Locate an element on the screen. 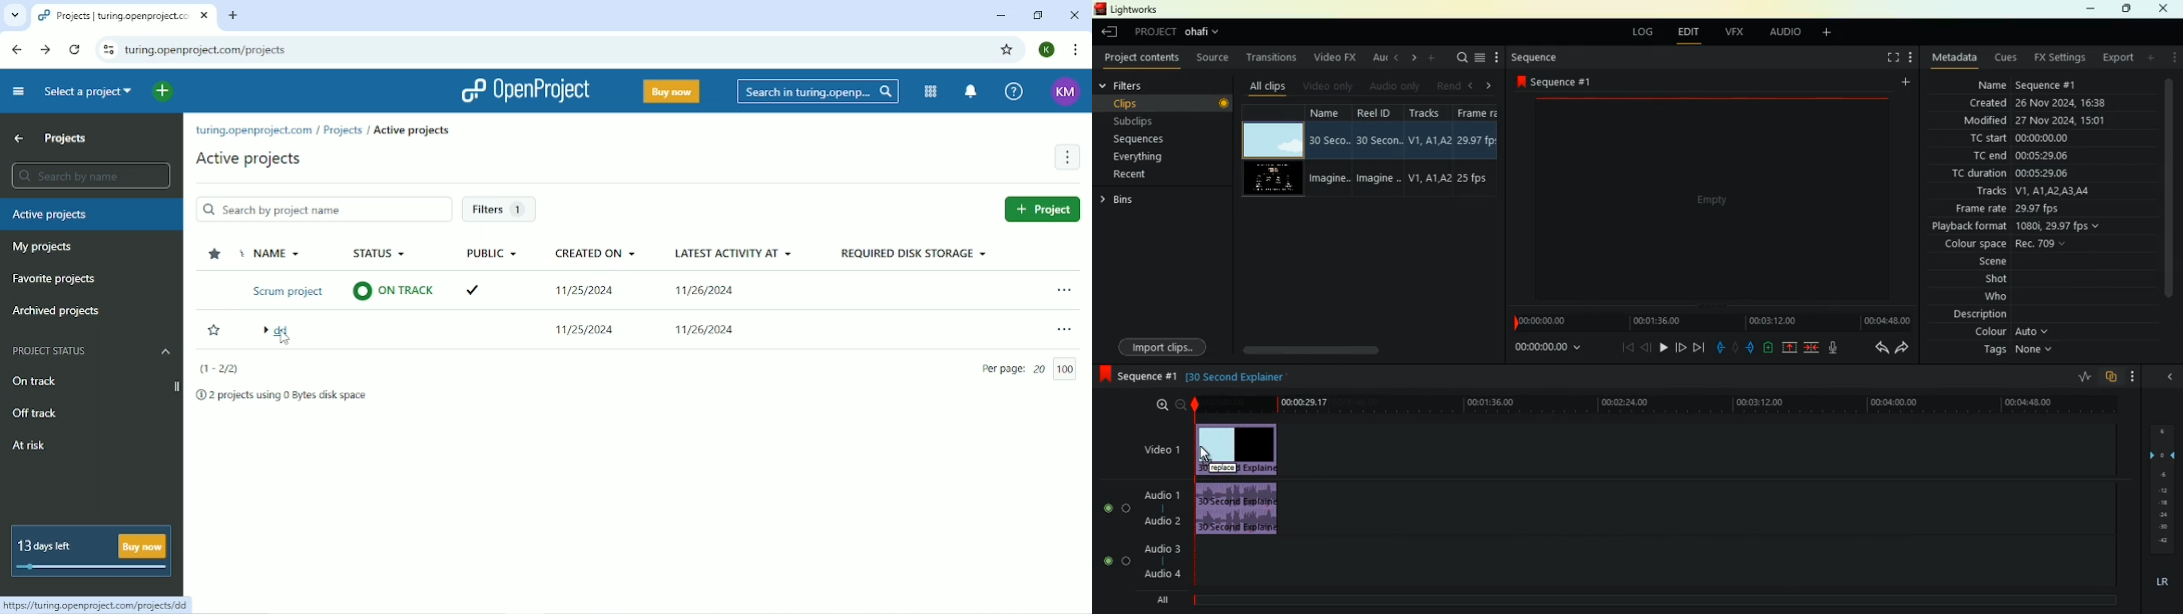 The width and height of the screenshot is (2184, 616). name is located at coordinates (1330, 151).